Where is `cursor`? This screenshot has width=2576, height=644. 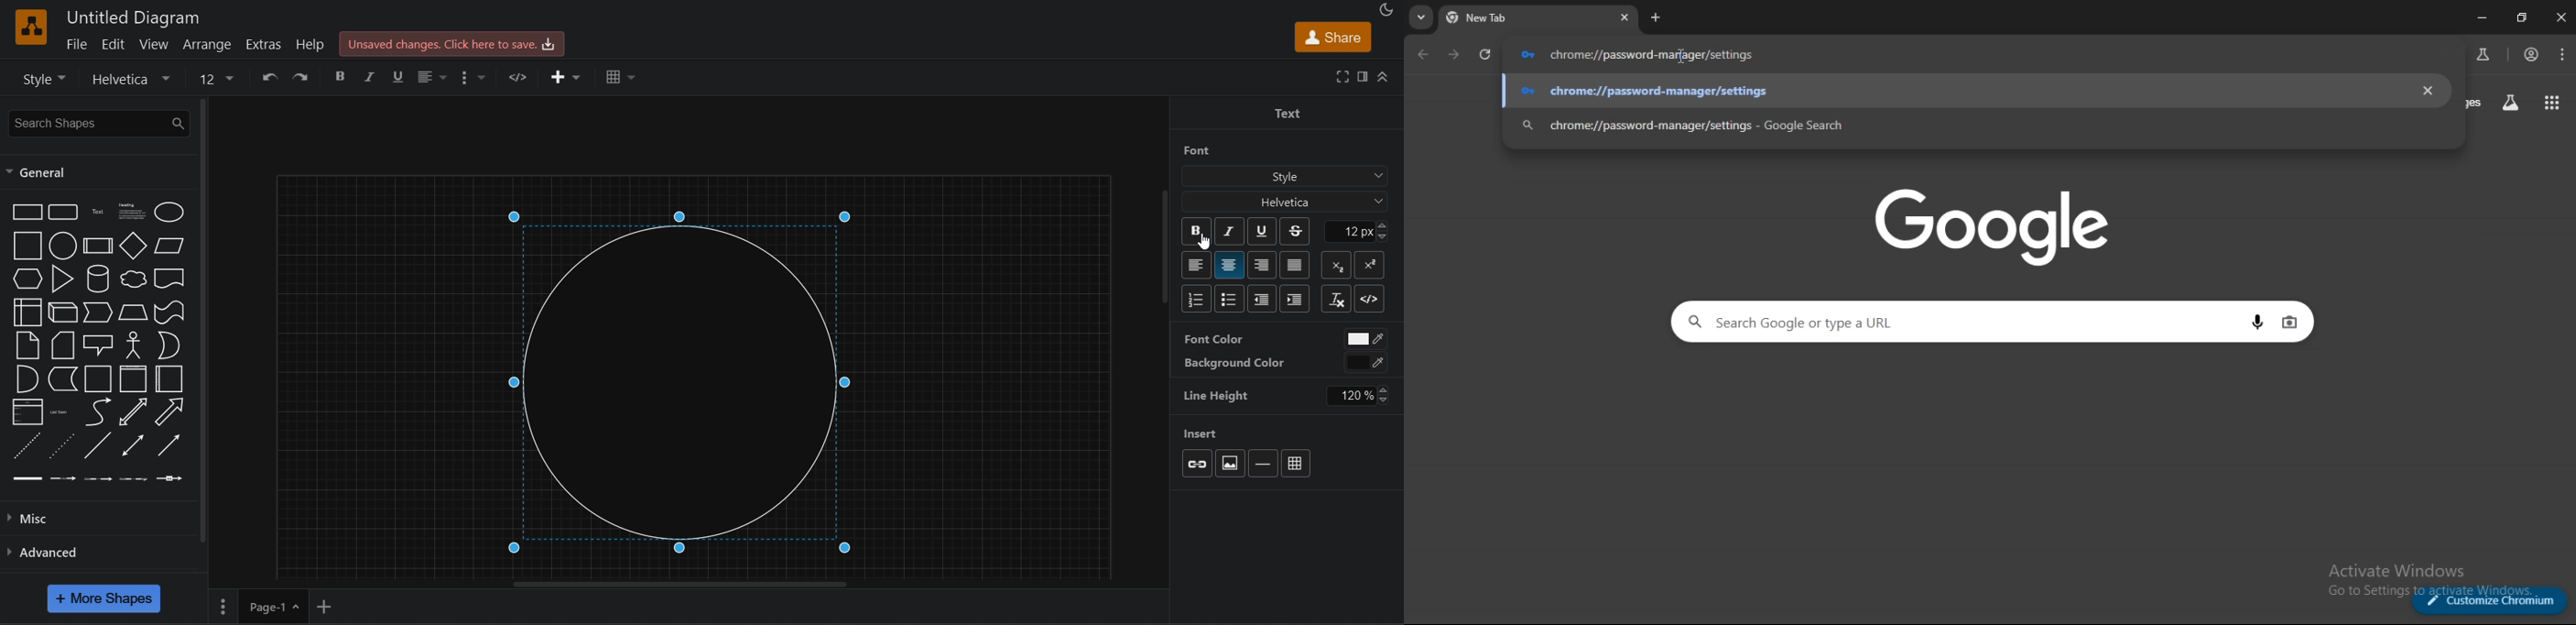
cursor is located at coordinates (1688, 54).